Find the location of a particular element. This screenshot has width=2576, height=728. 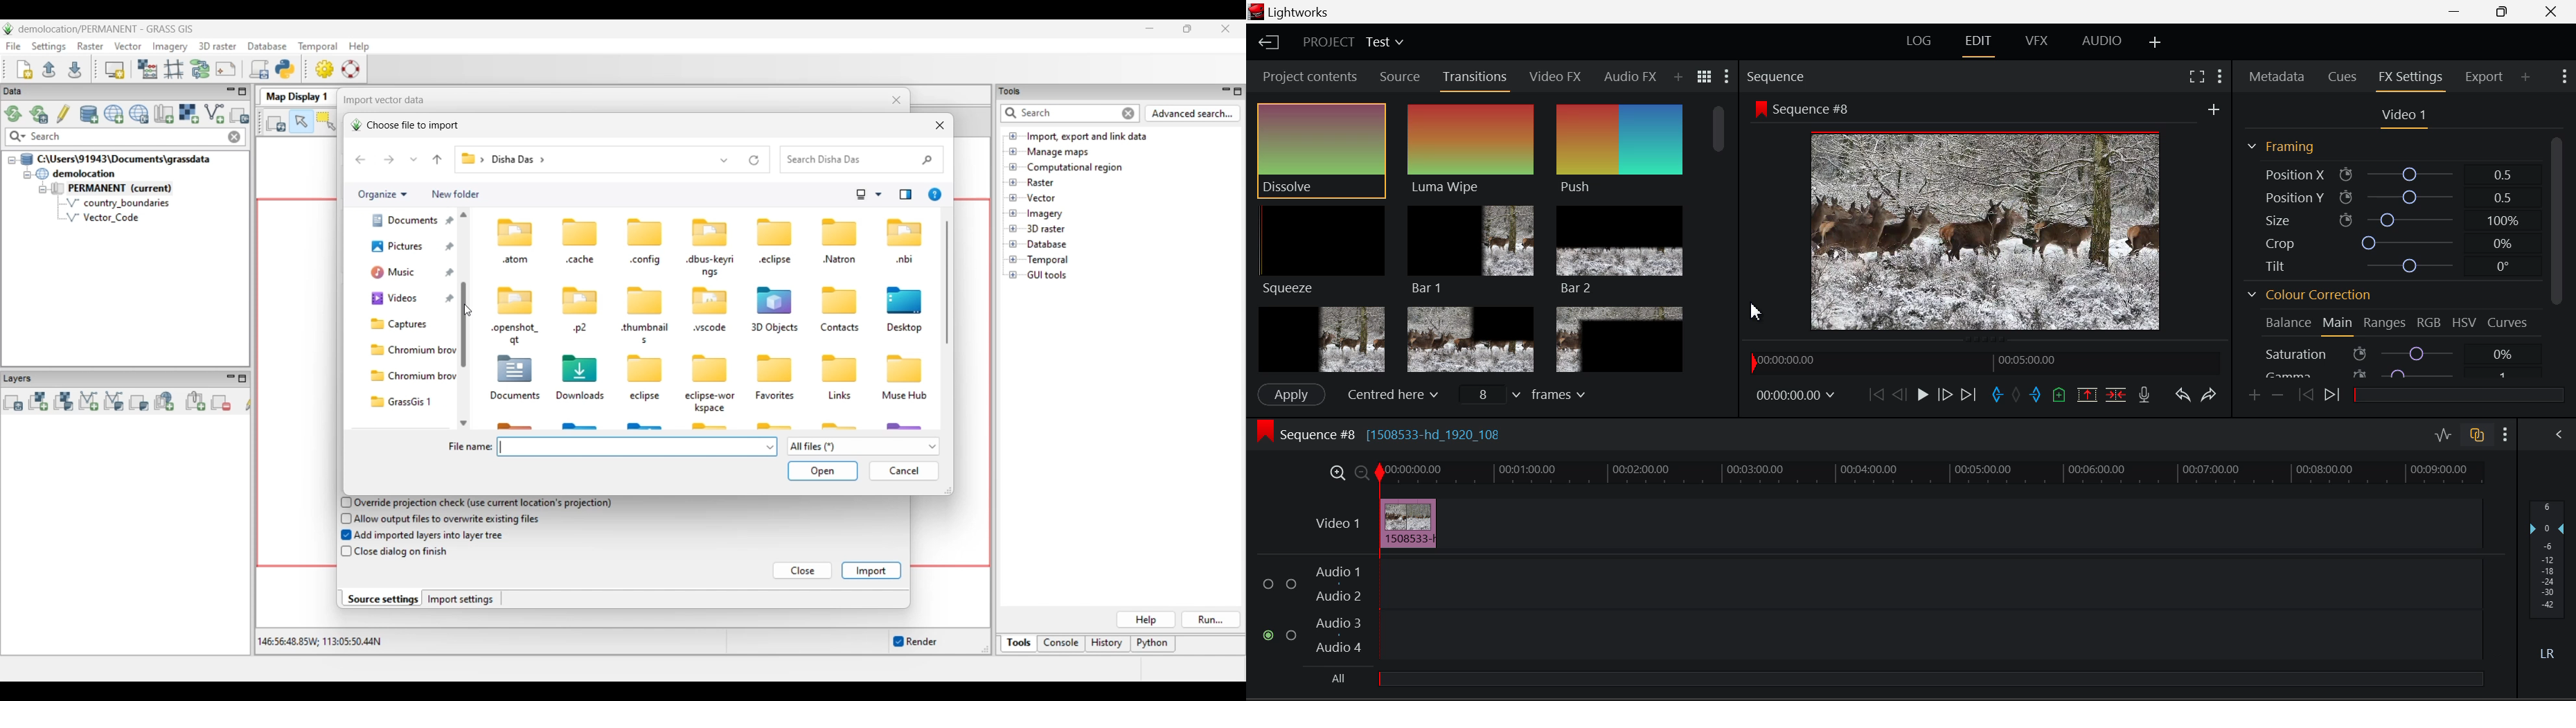

HSV is located at coordinates (2467, 323).